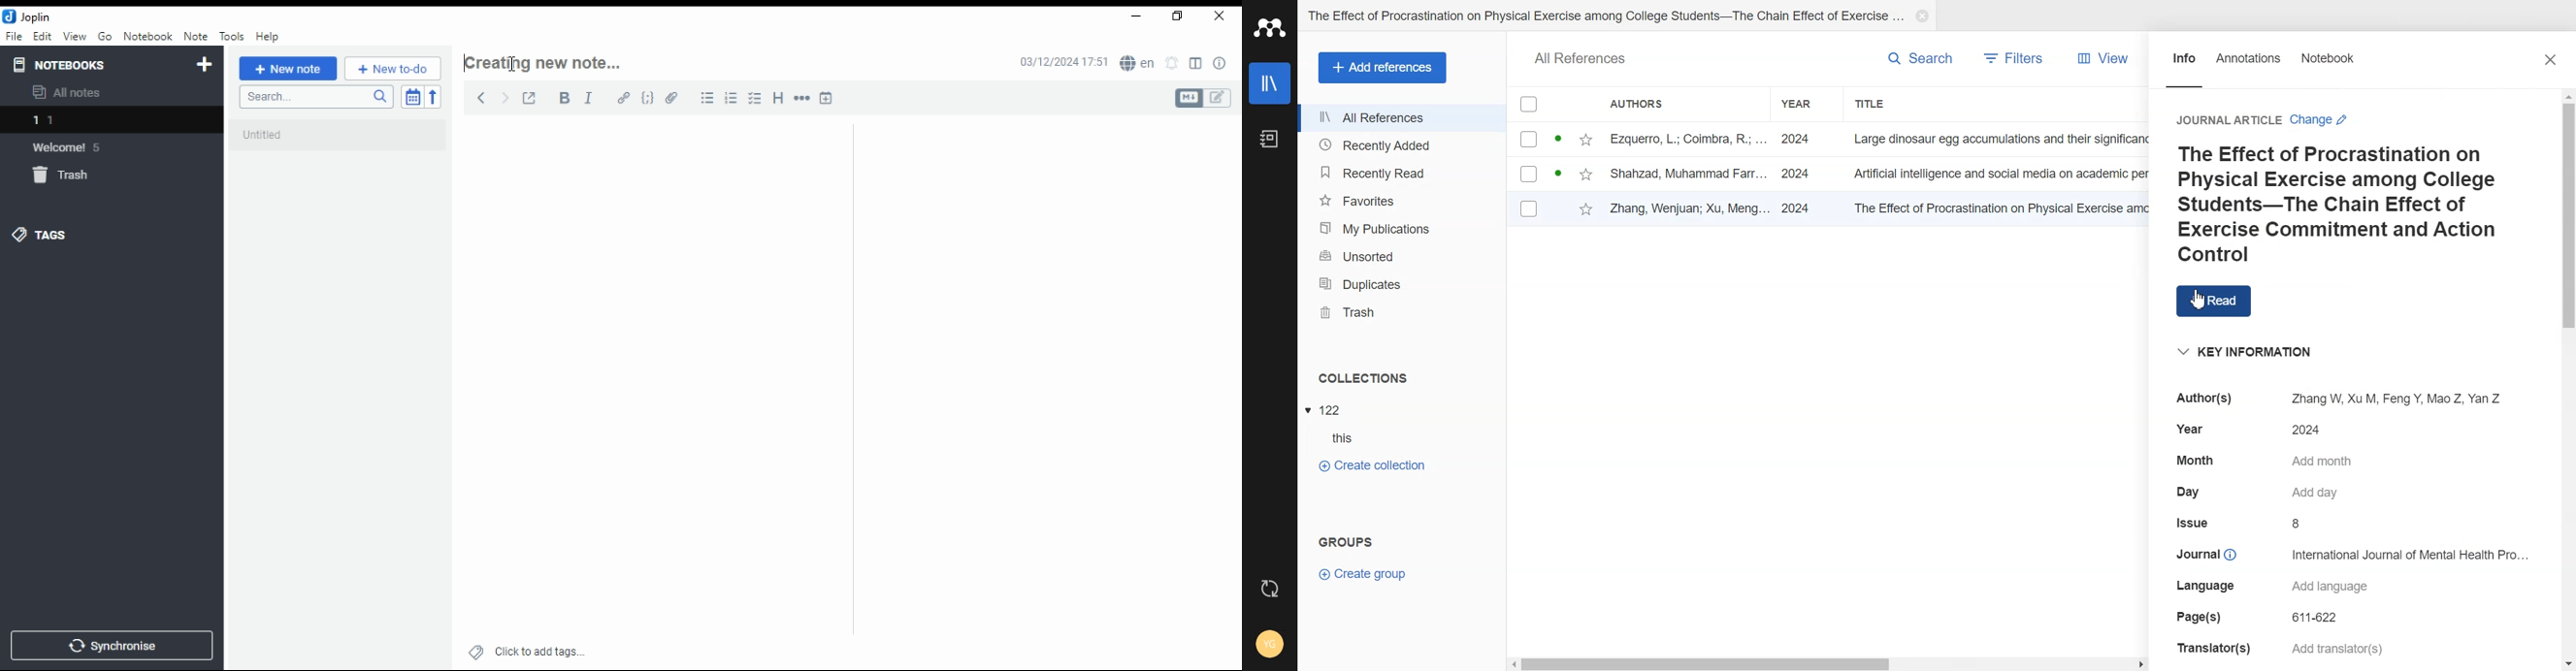 The height and width of the screenshot is (672, 2576). I want to click on synchronise, so click(112, 646).